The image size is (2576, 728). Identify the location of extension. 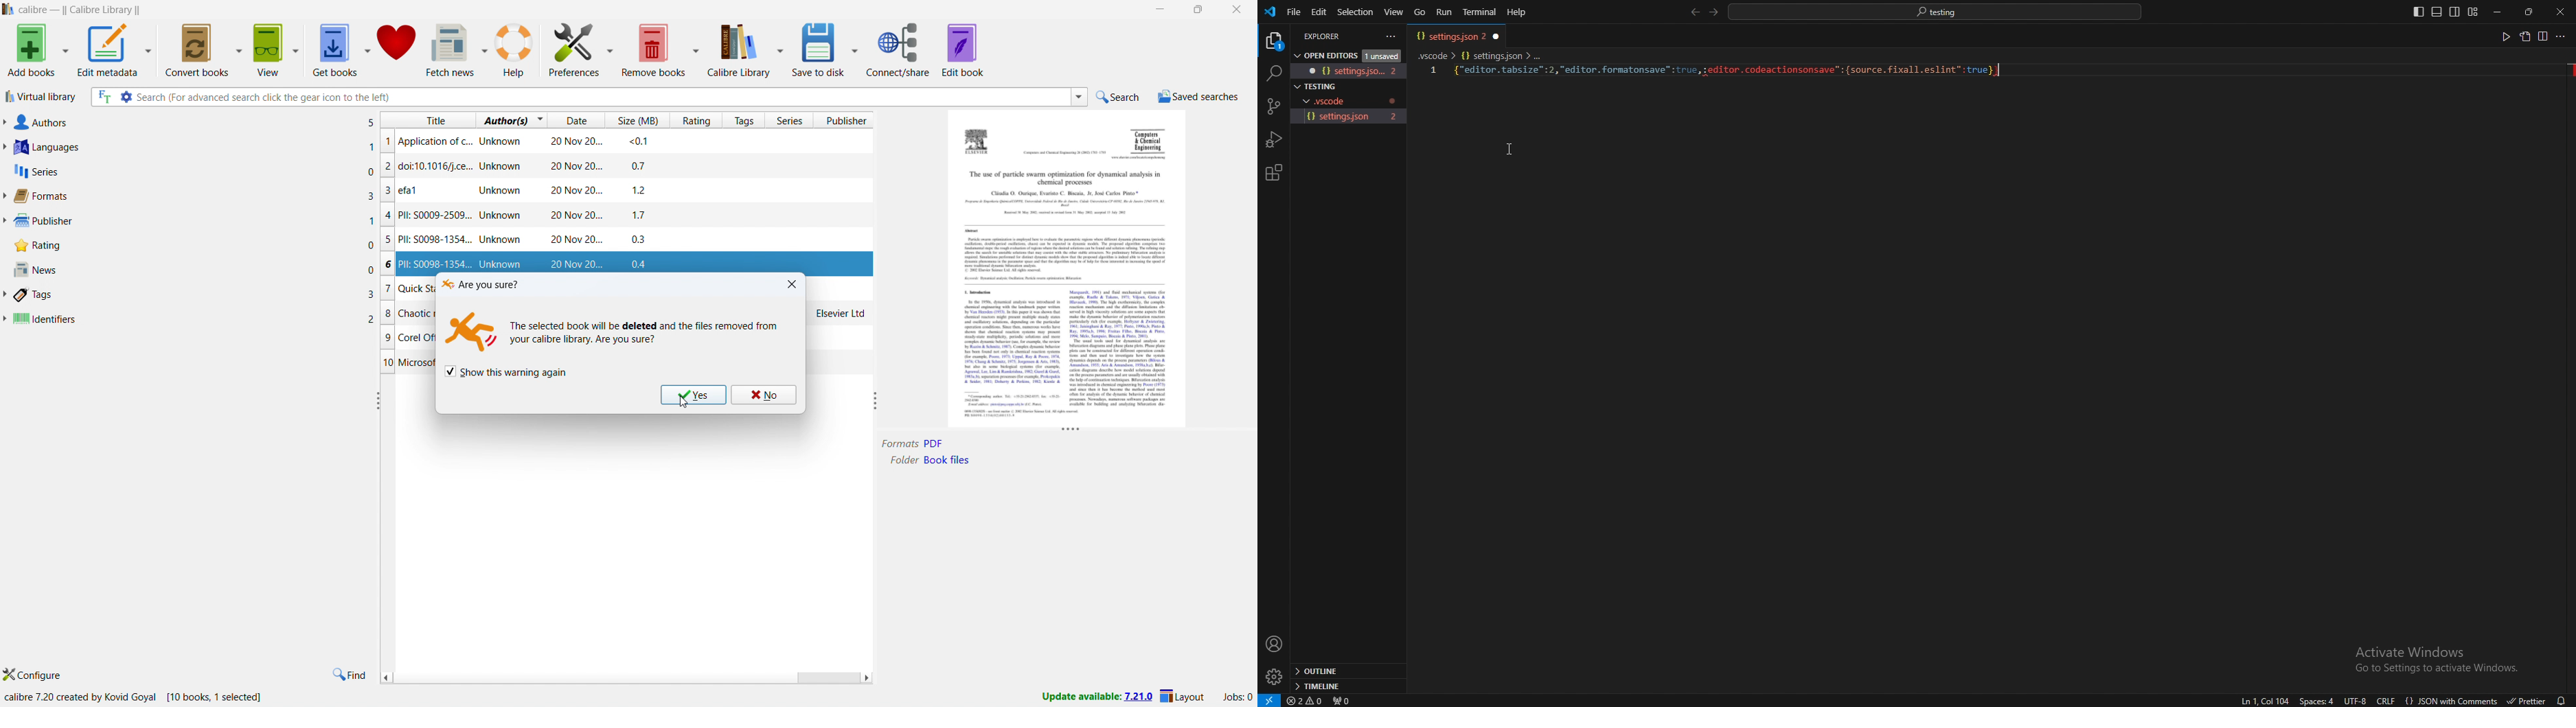
(1273, 172).